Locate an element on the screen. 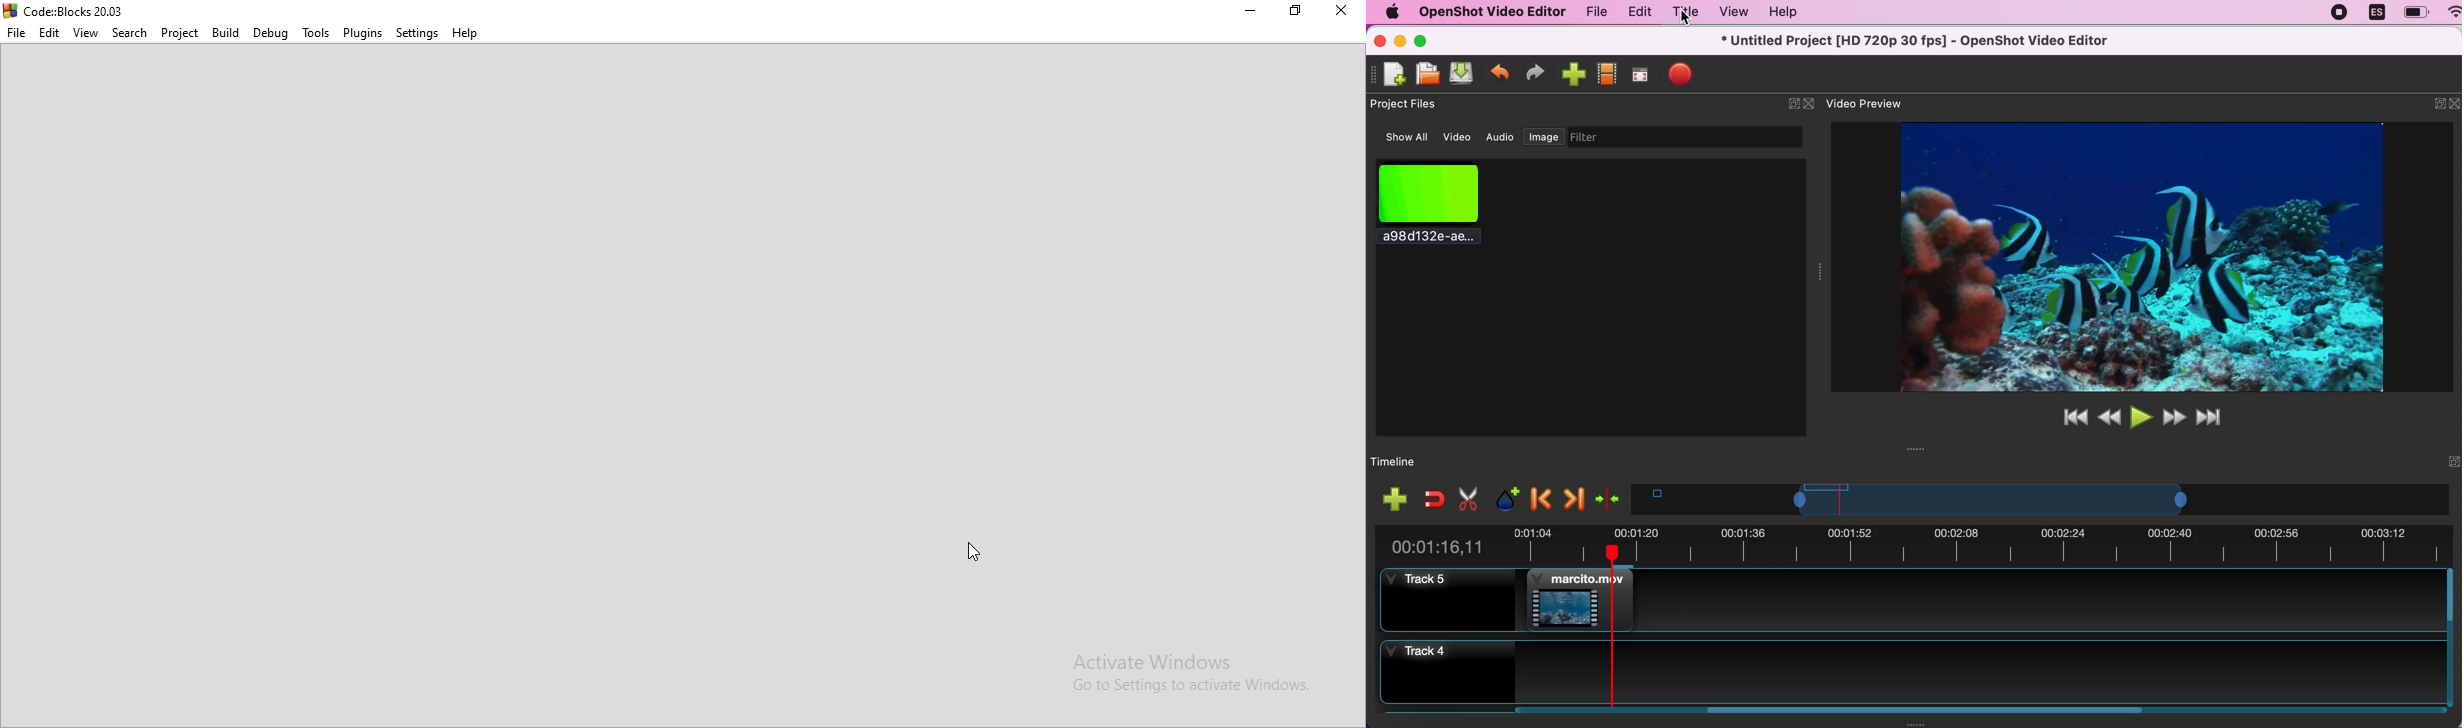 The image size is (2464, 728). Close is located at coordinates (1343, 12).